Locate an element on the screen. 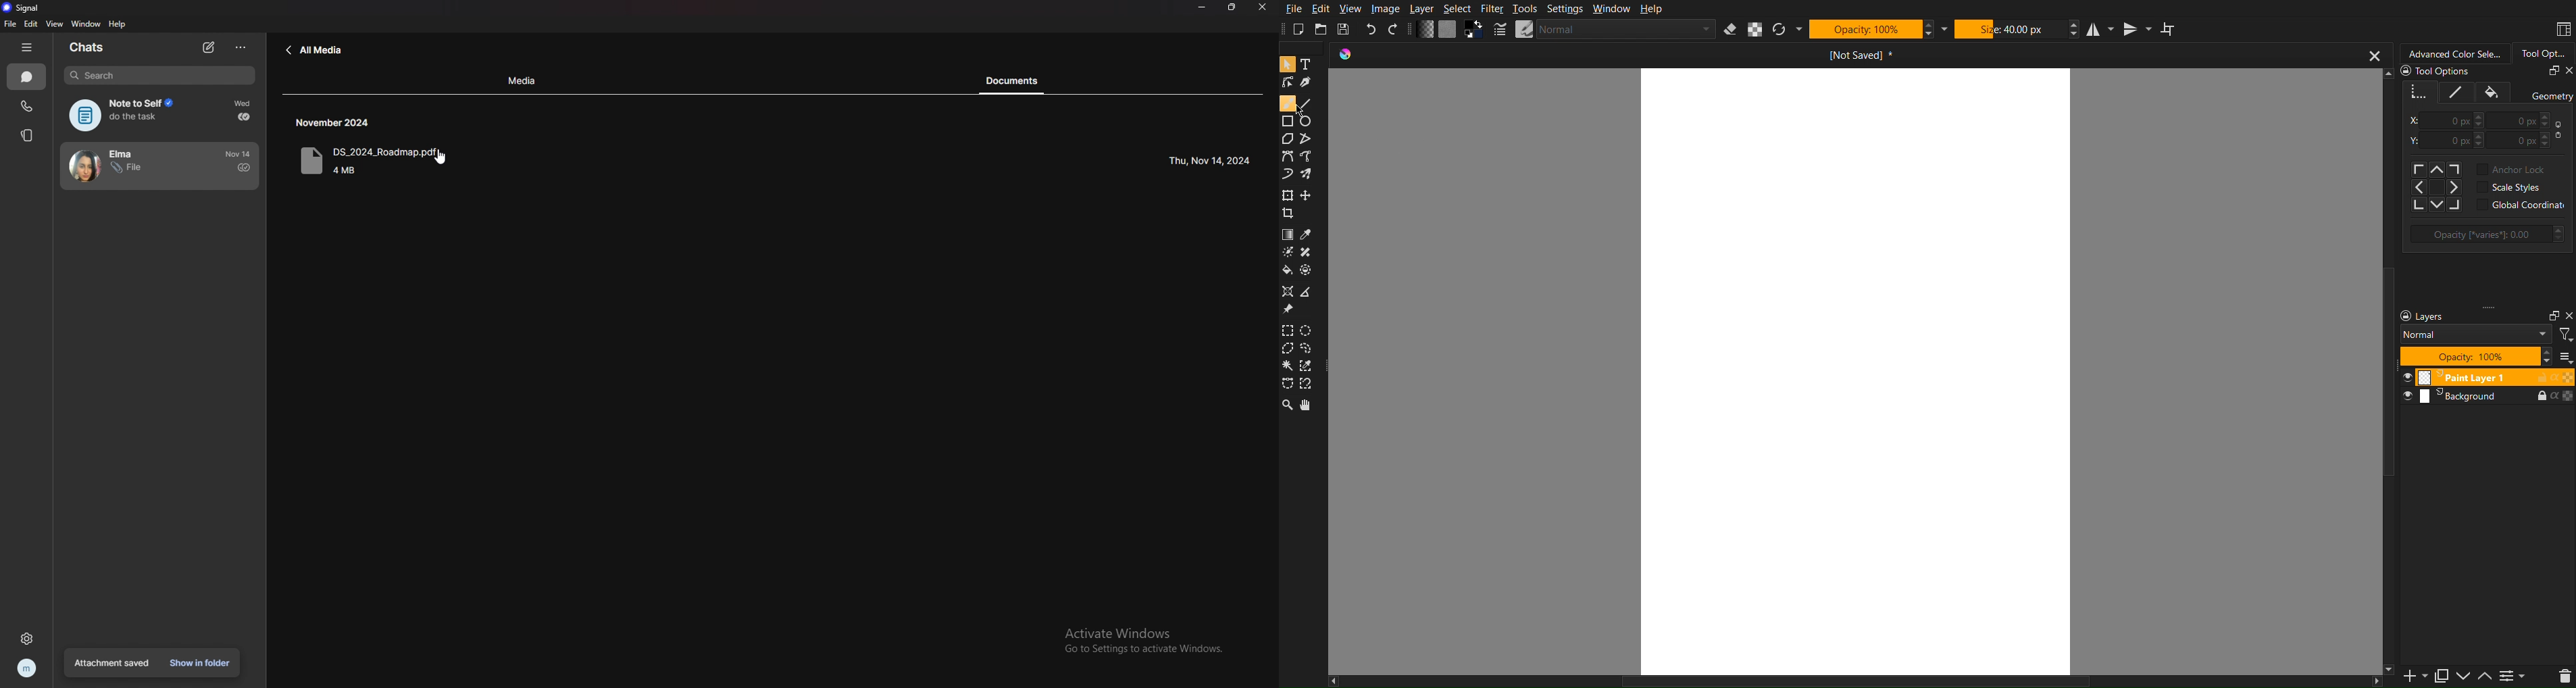 The width and height of the screenshot is (2576, 700). Color Picker is located at coordinates (1311, 235).